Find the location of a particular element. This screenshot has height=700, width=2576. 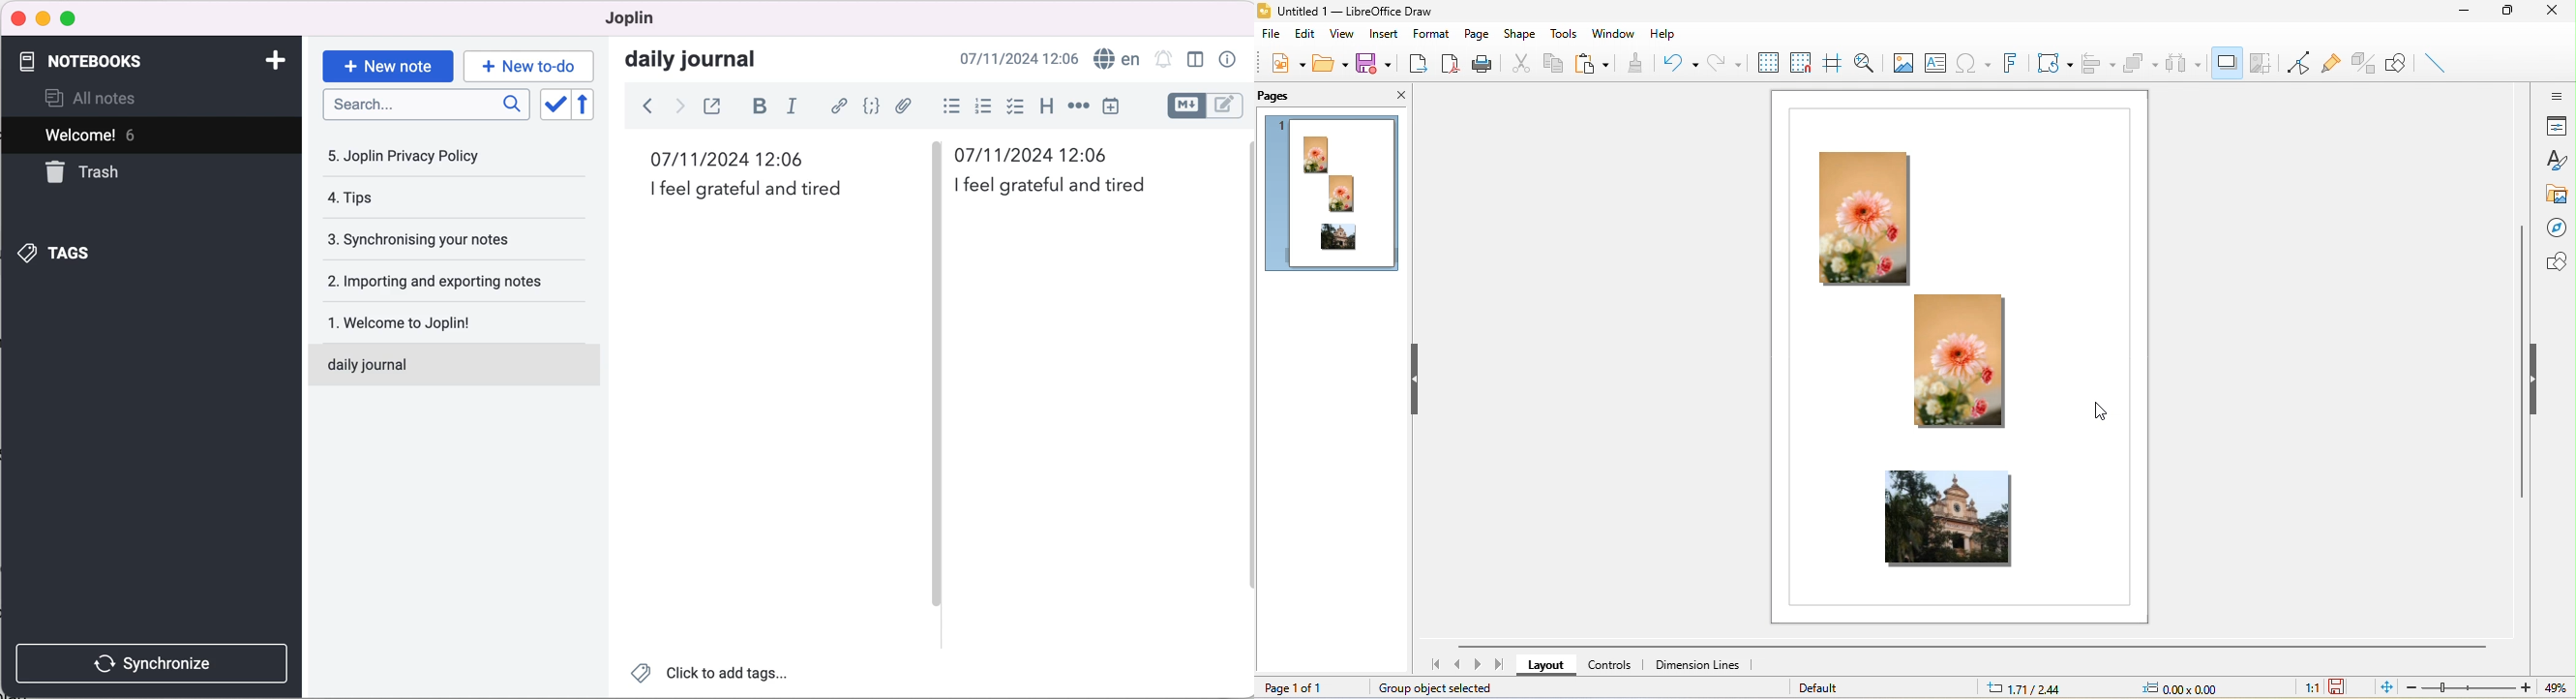

cursor is located at coordinates (2102, 412).